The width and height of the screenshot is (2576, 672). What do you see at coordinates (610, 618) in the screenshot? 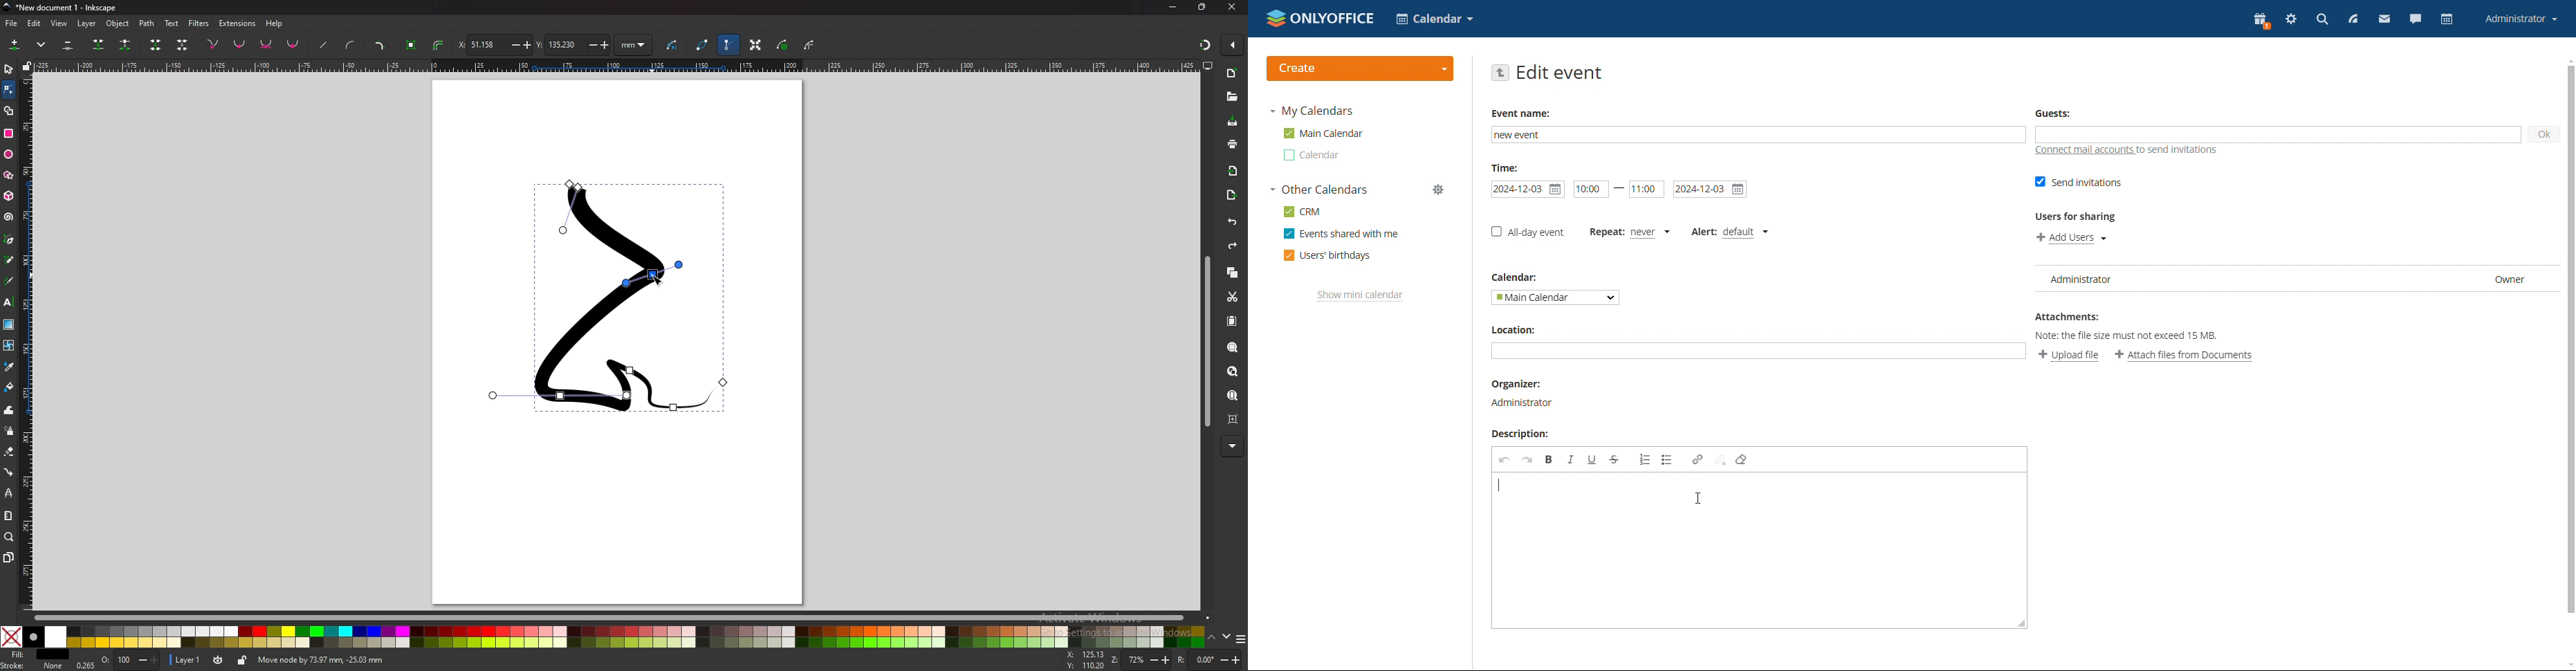
I see `scroll bar` at bounding box center [610, 618].